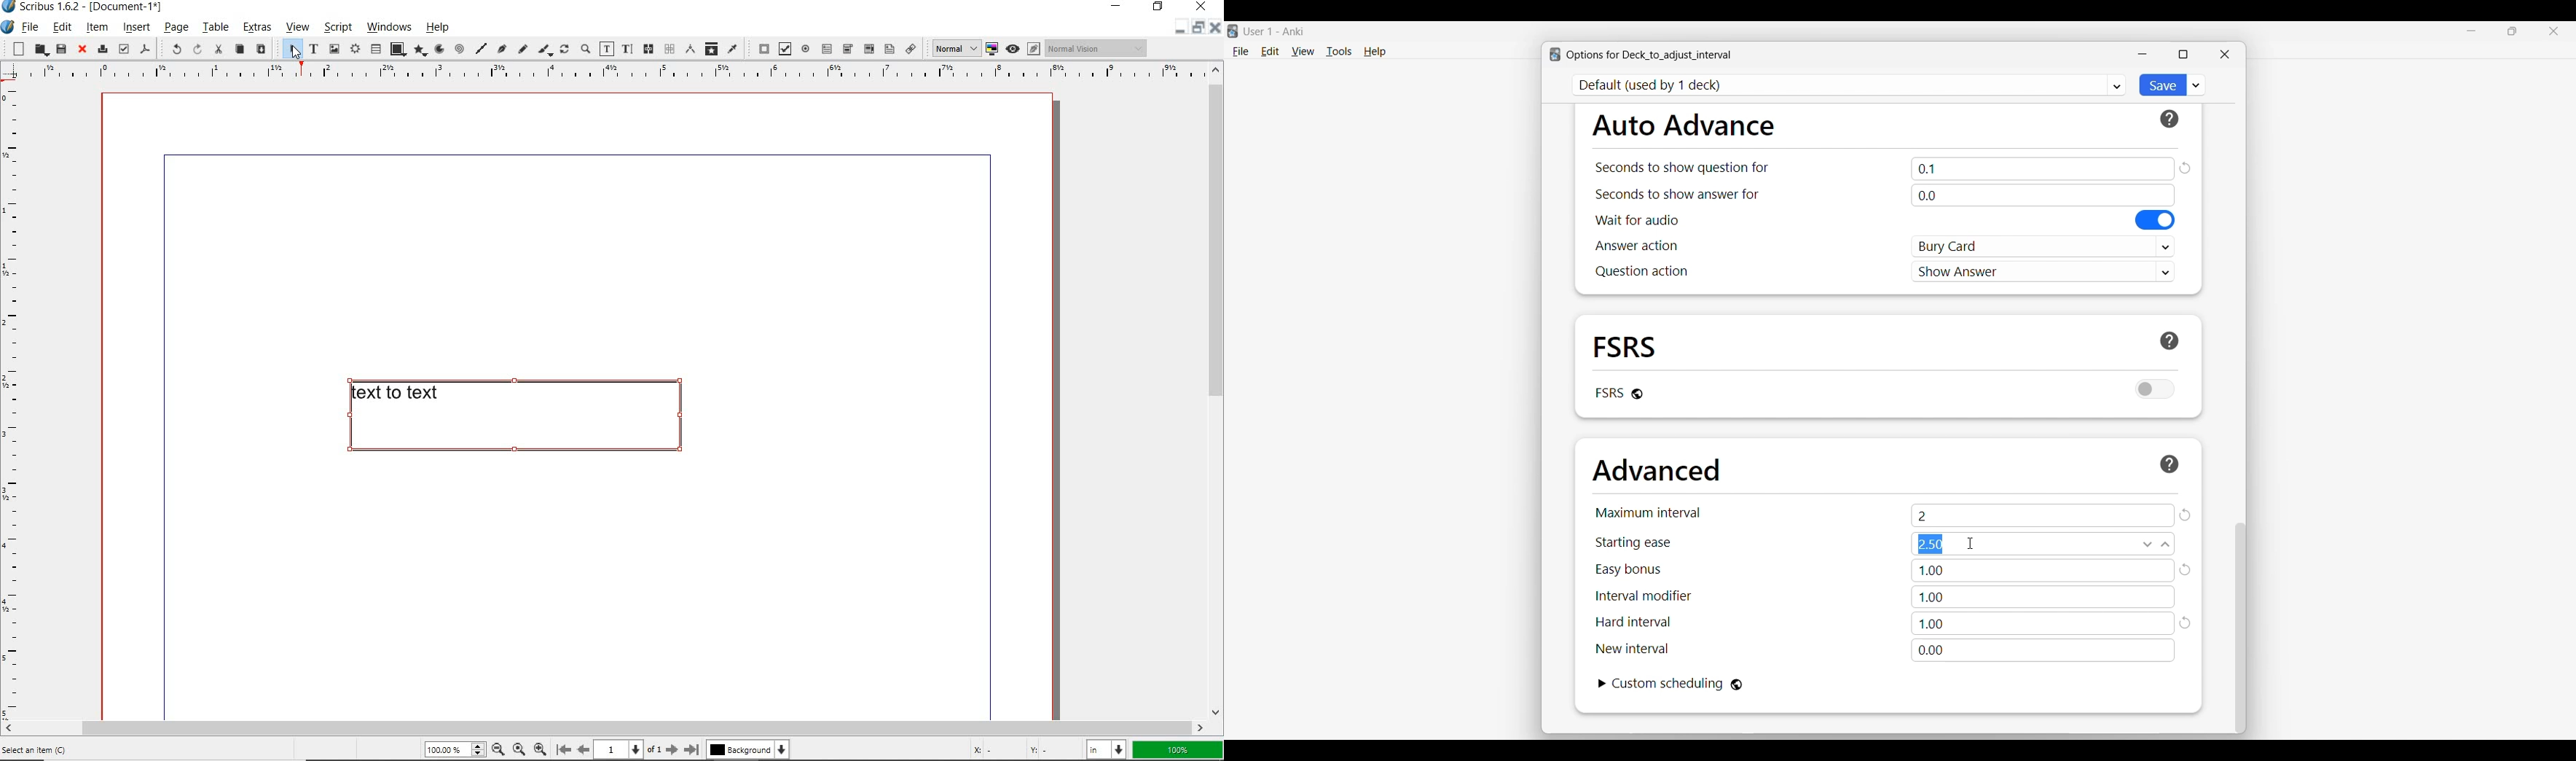 This screenshot has width=2576, height=784. I want to click on Auto Advance, so click(1683, 125).